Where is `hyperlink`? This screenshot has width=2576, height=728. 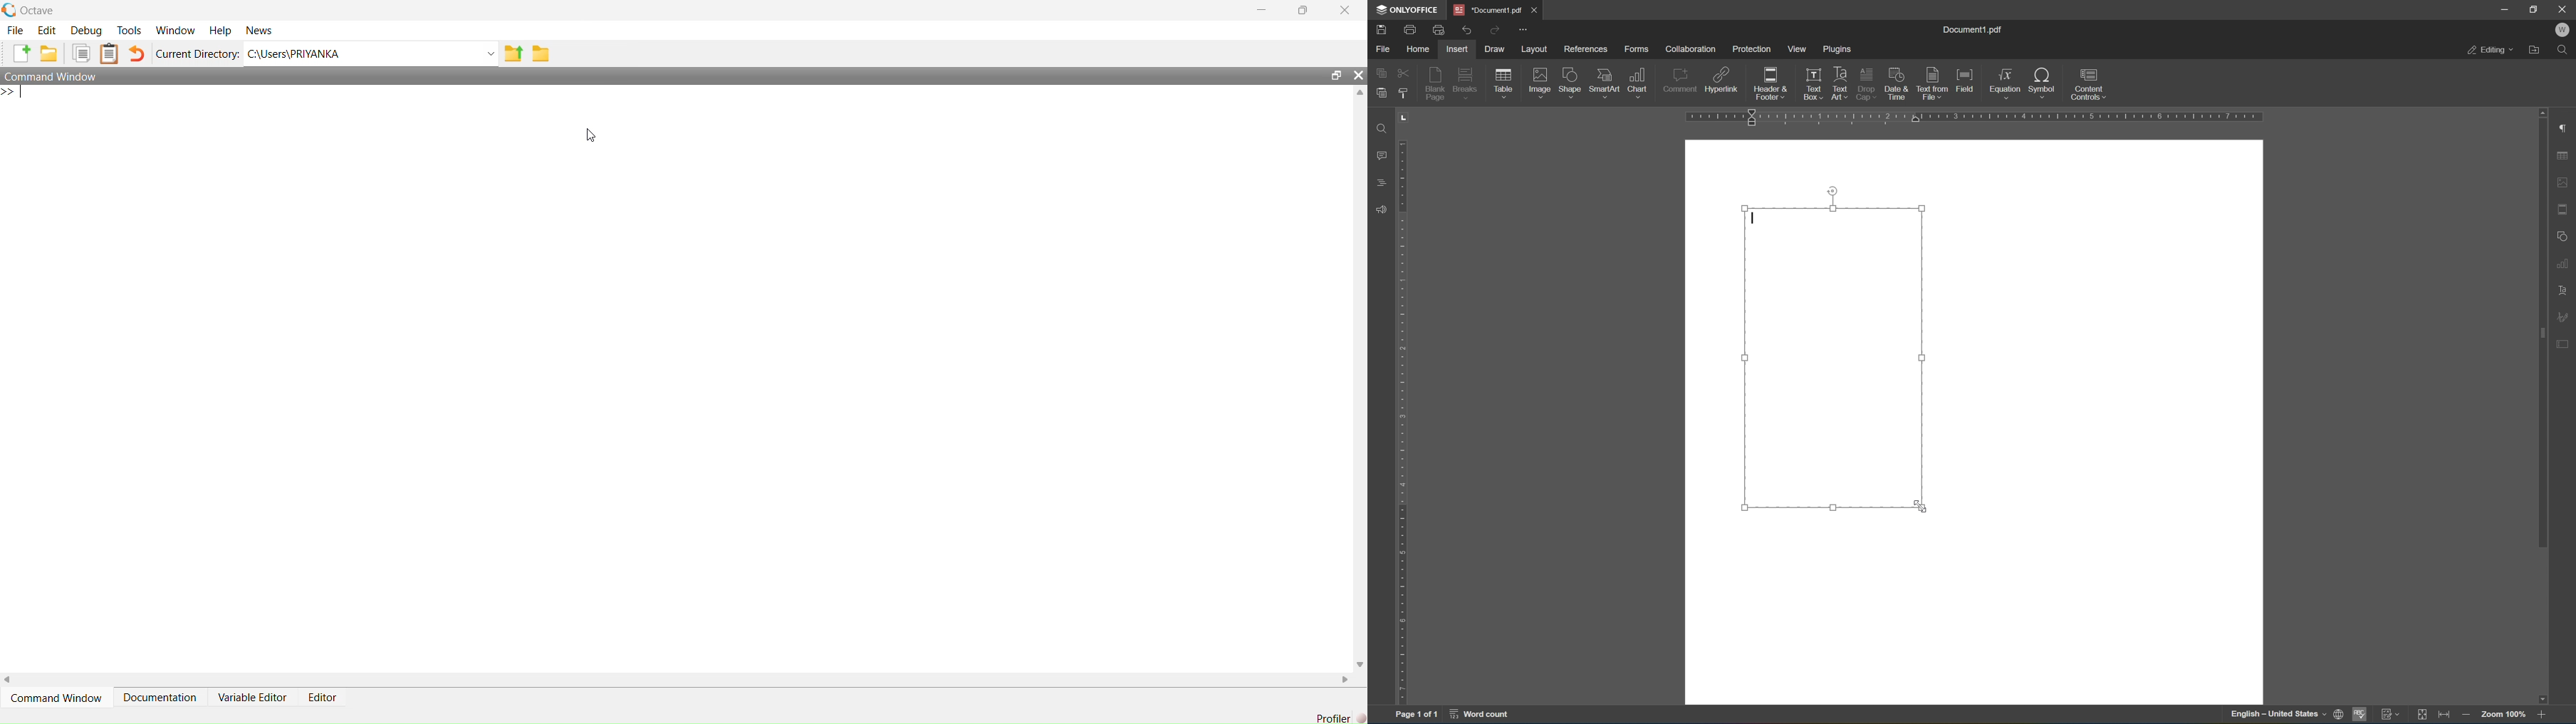 hyperlink is located at coordinates (1722, 82).